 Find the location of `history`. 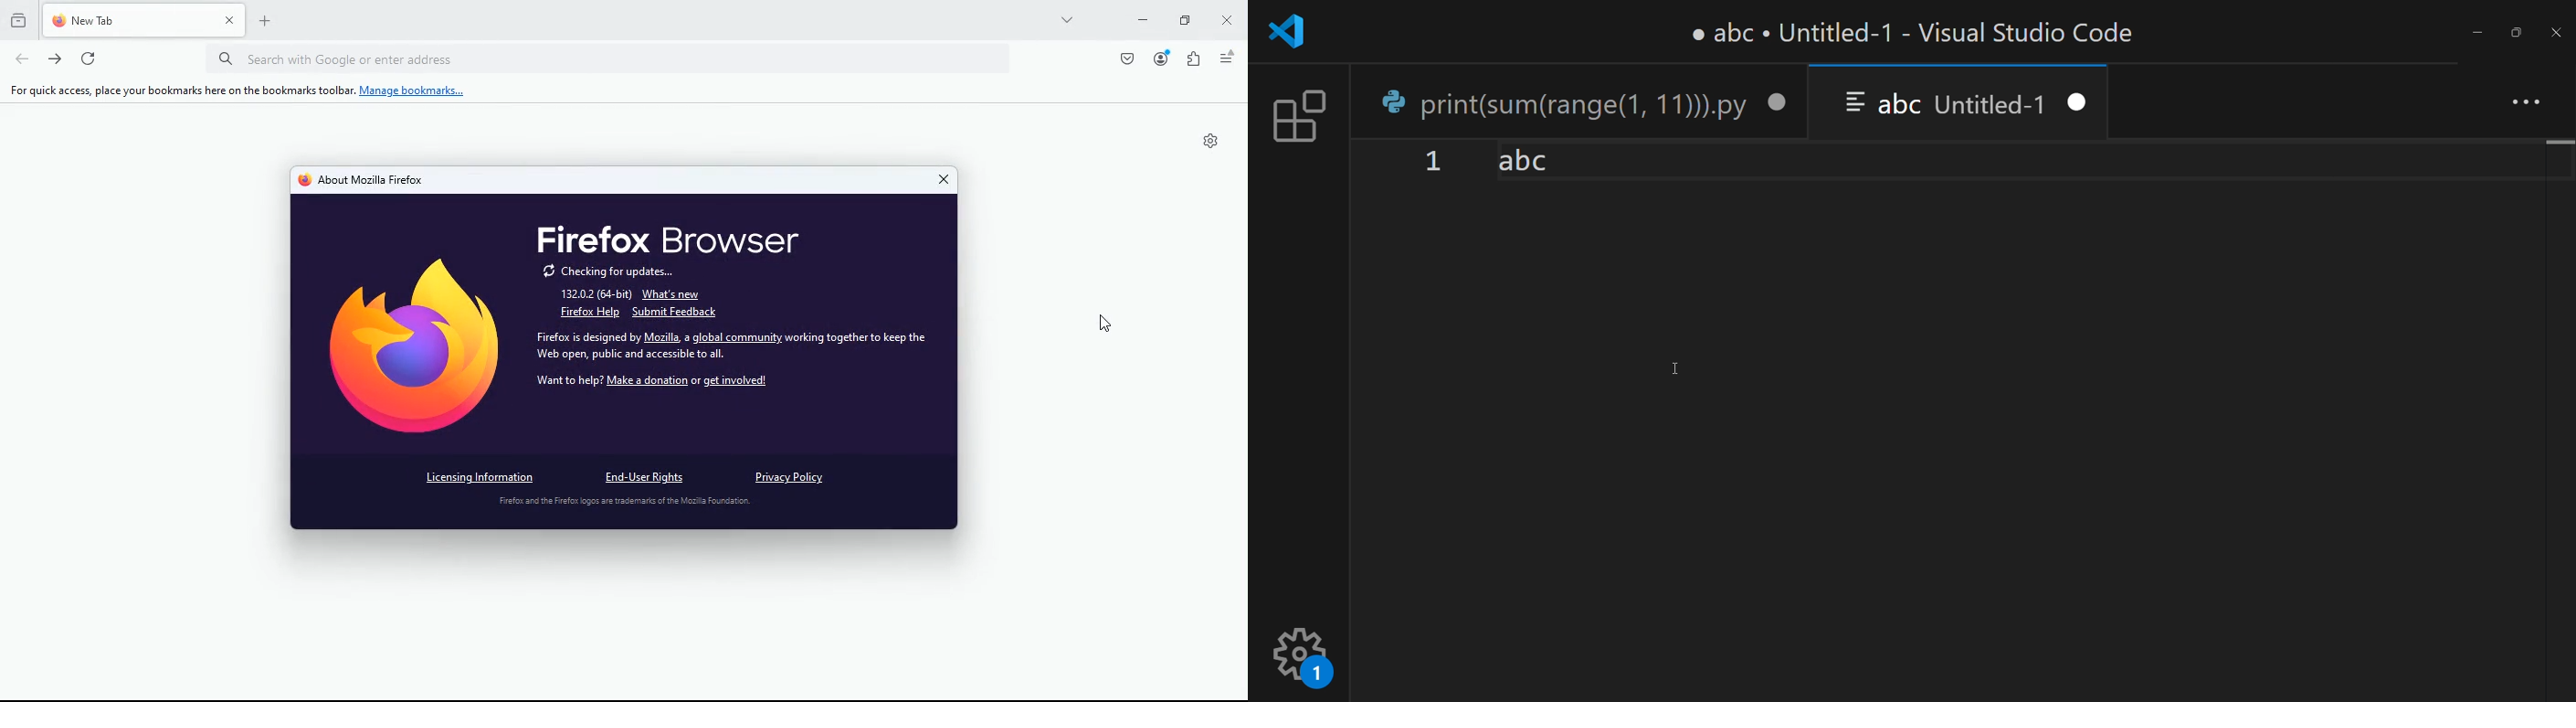

history is located at coordinates (16, 19).